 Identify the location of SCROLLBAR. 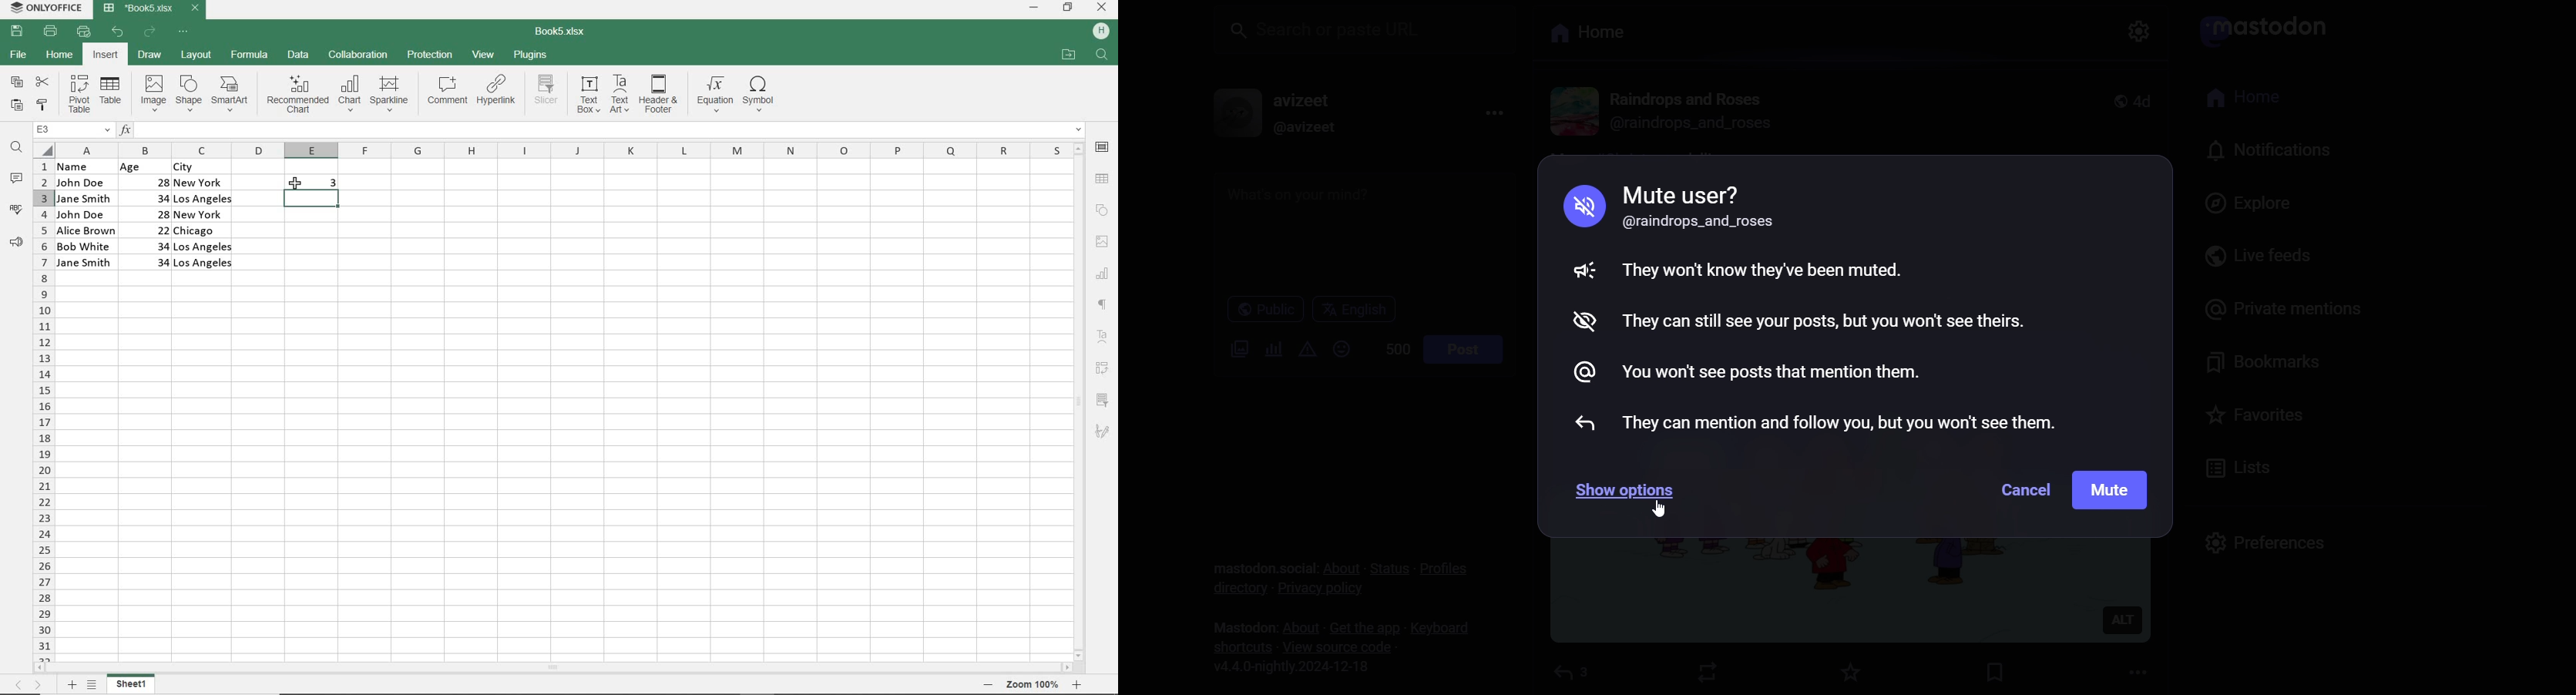
(1078, 401).